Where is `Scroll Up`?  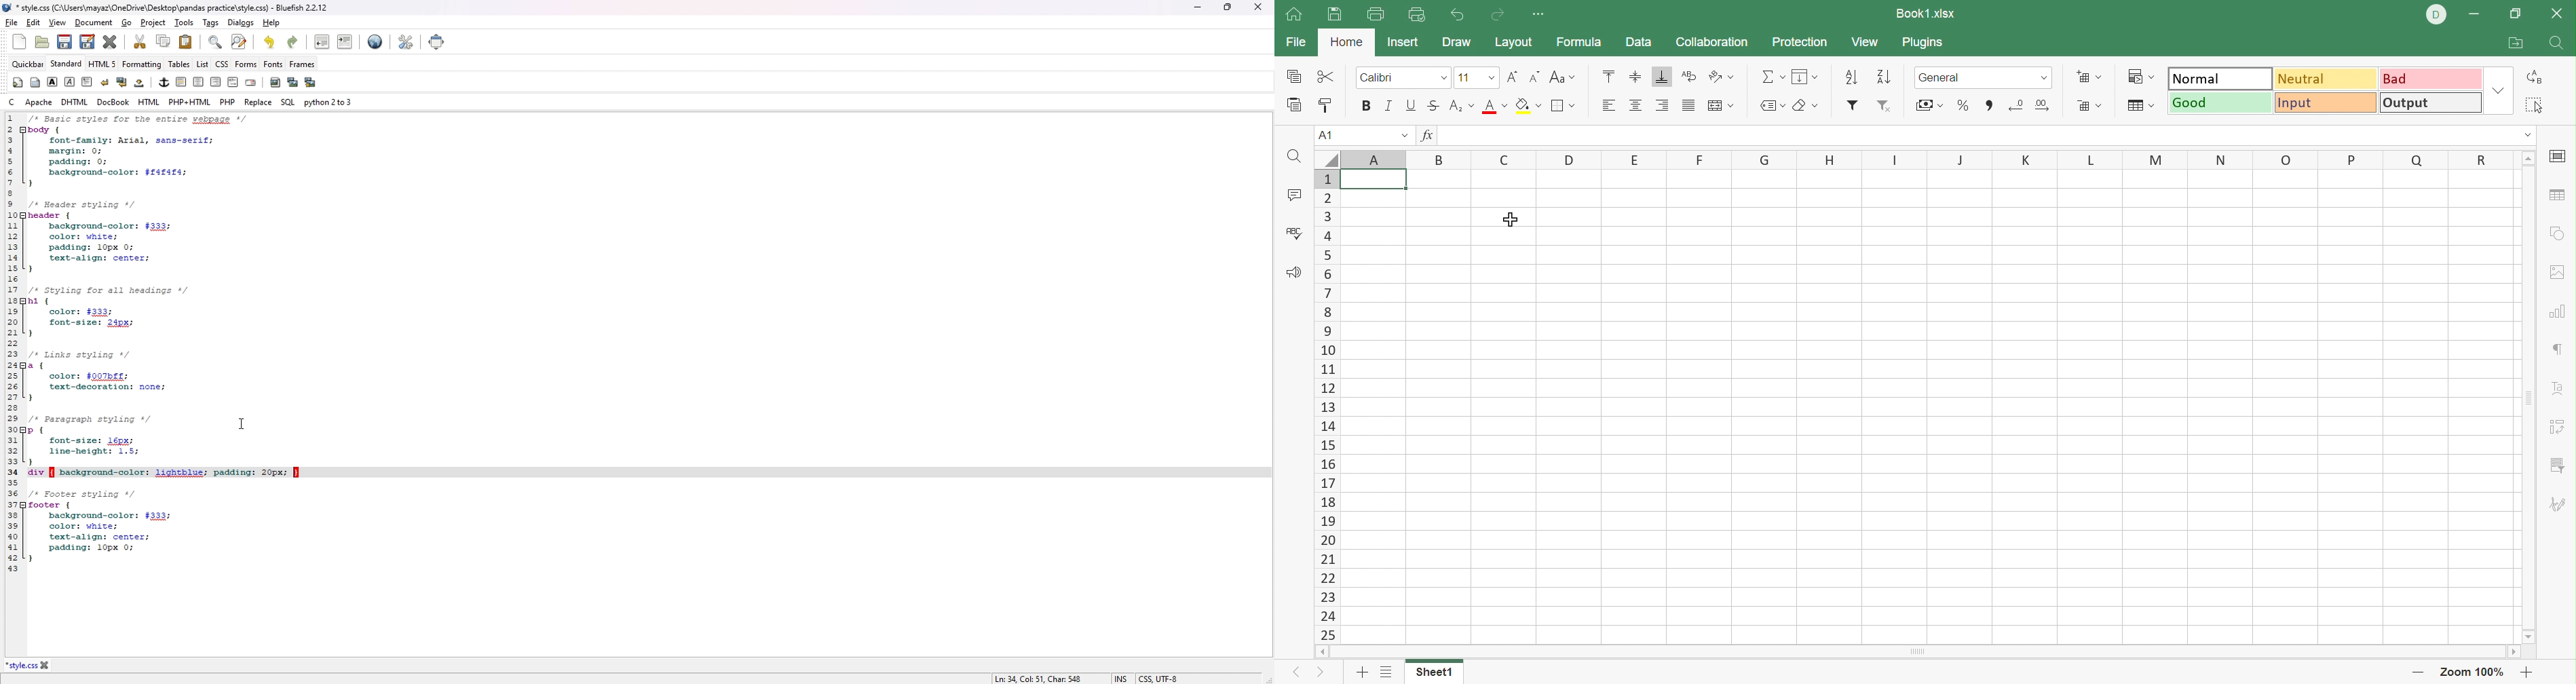
Scroll Up is located at coordinates (2528, 159).